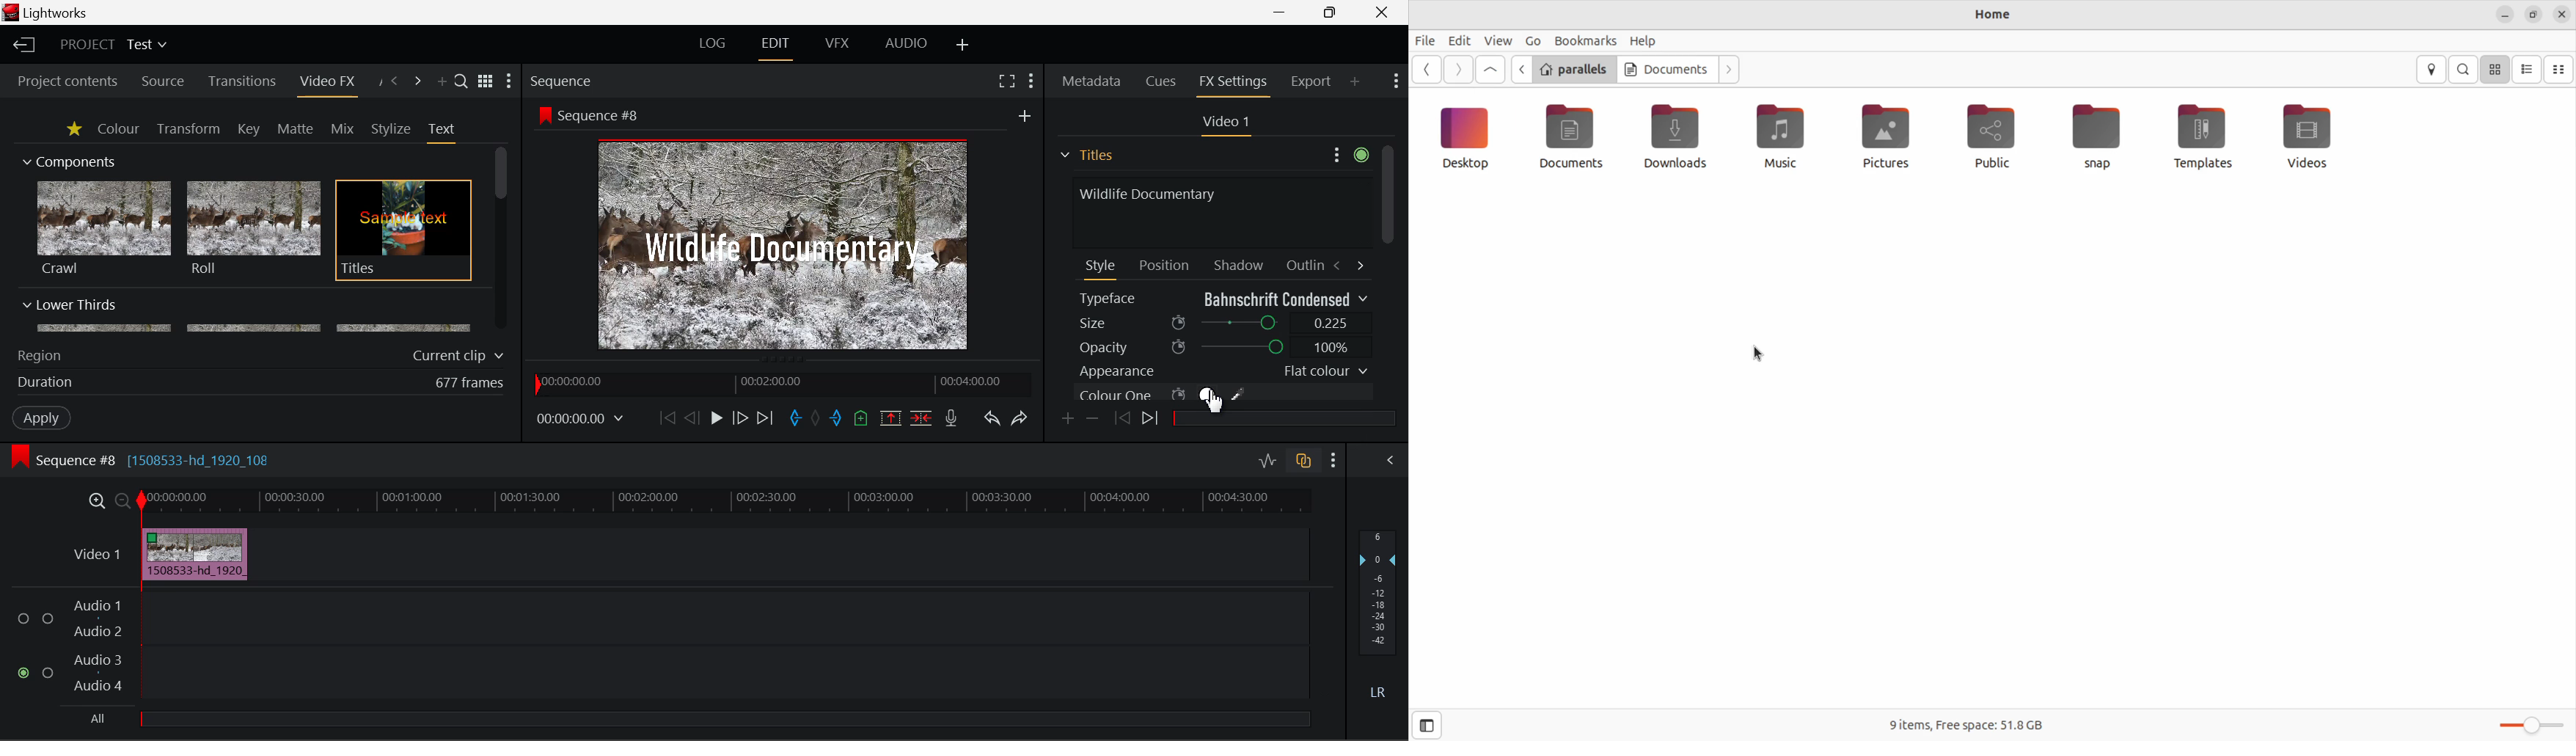 This screenshot has width=2576, height=756. Describe the element at coordinates (163, 83) in the screenshot. I see `Source` at that location.